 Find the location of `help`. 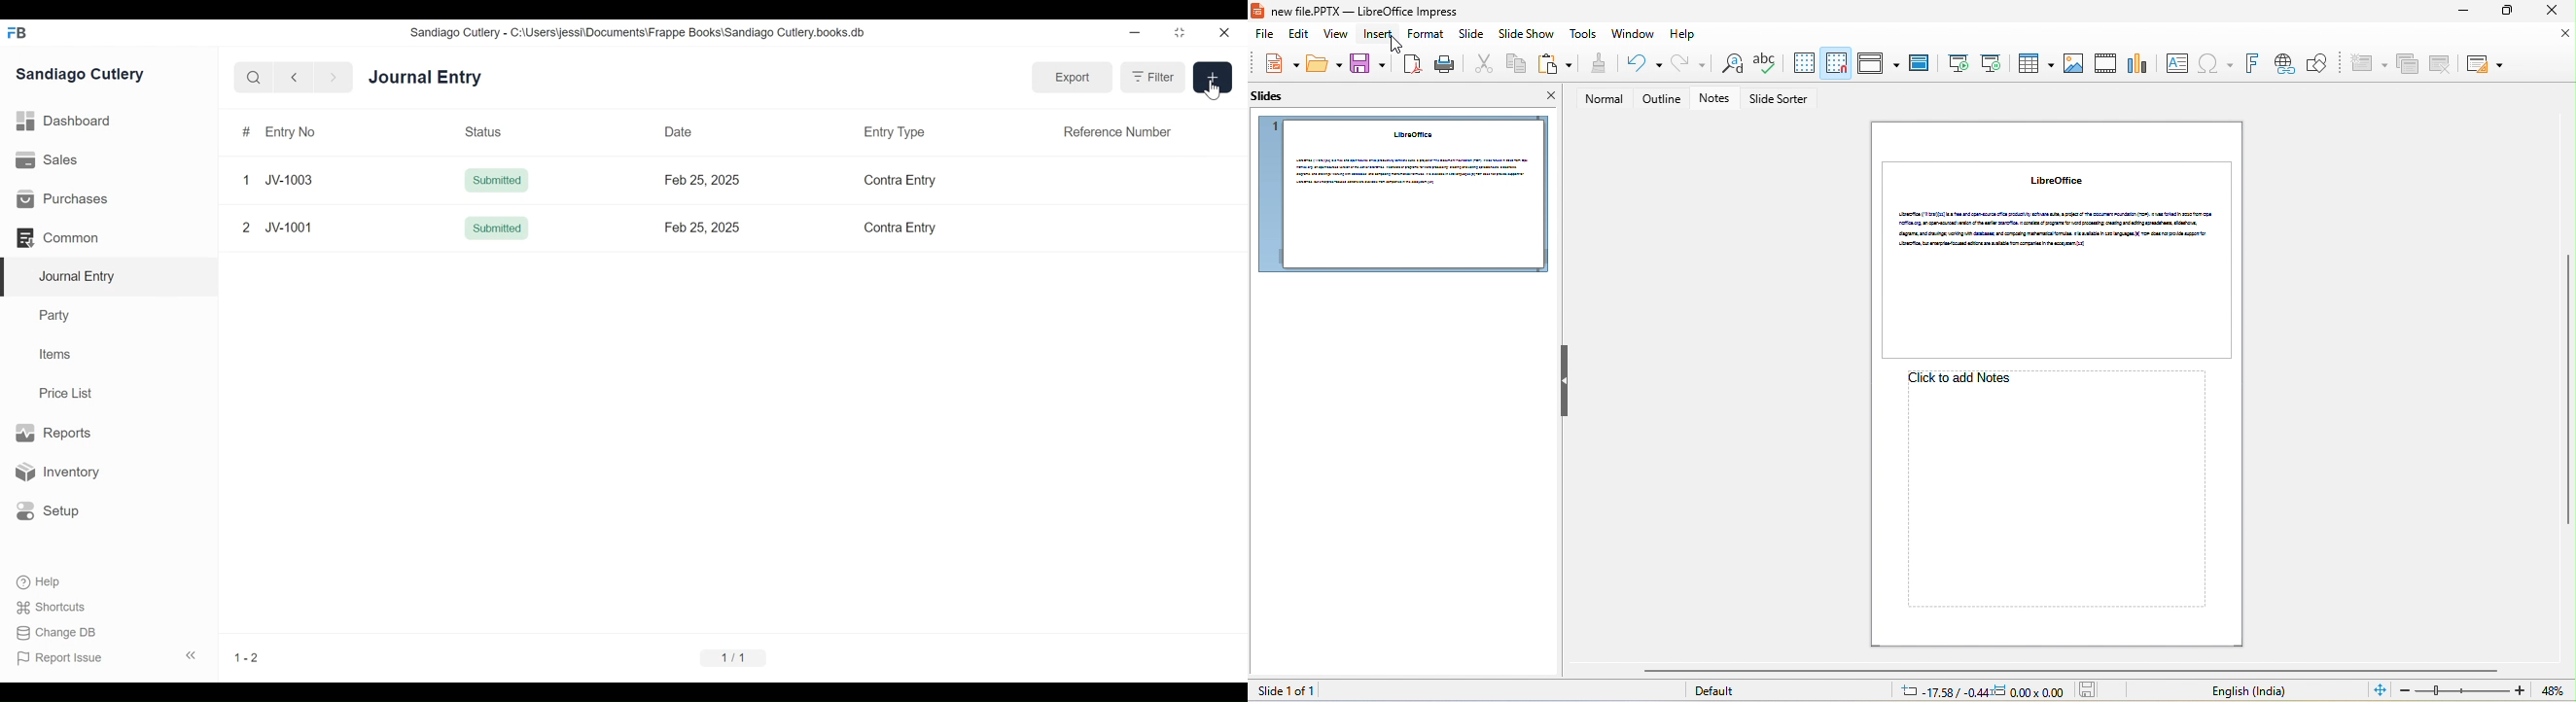

help is located at coordinates (1684, 35).